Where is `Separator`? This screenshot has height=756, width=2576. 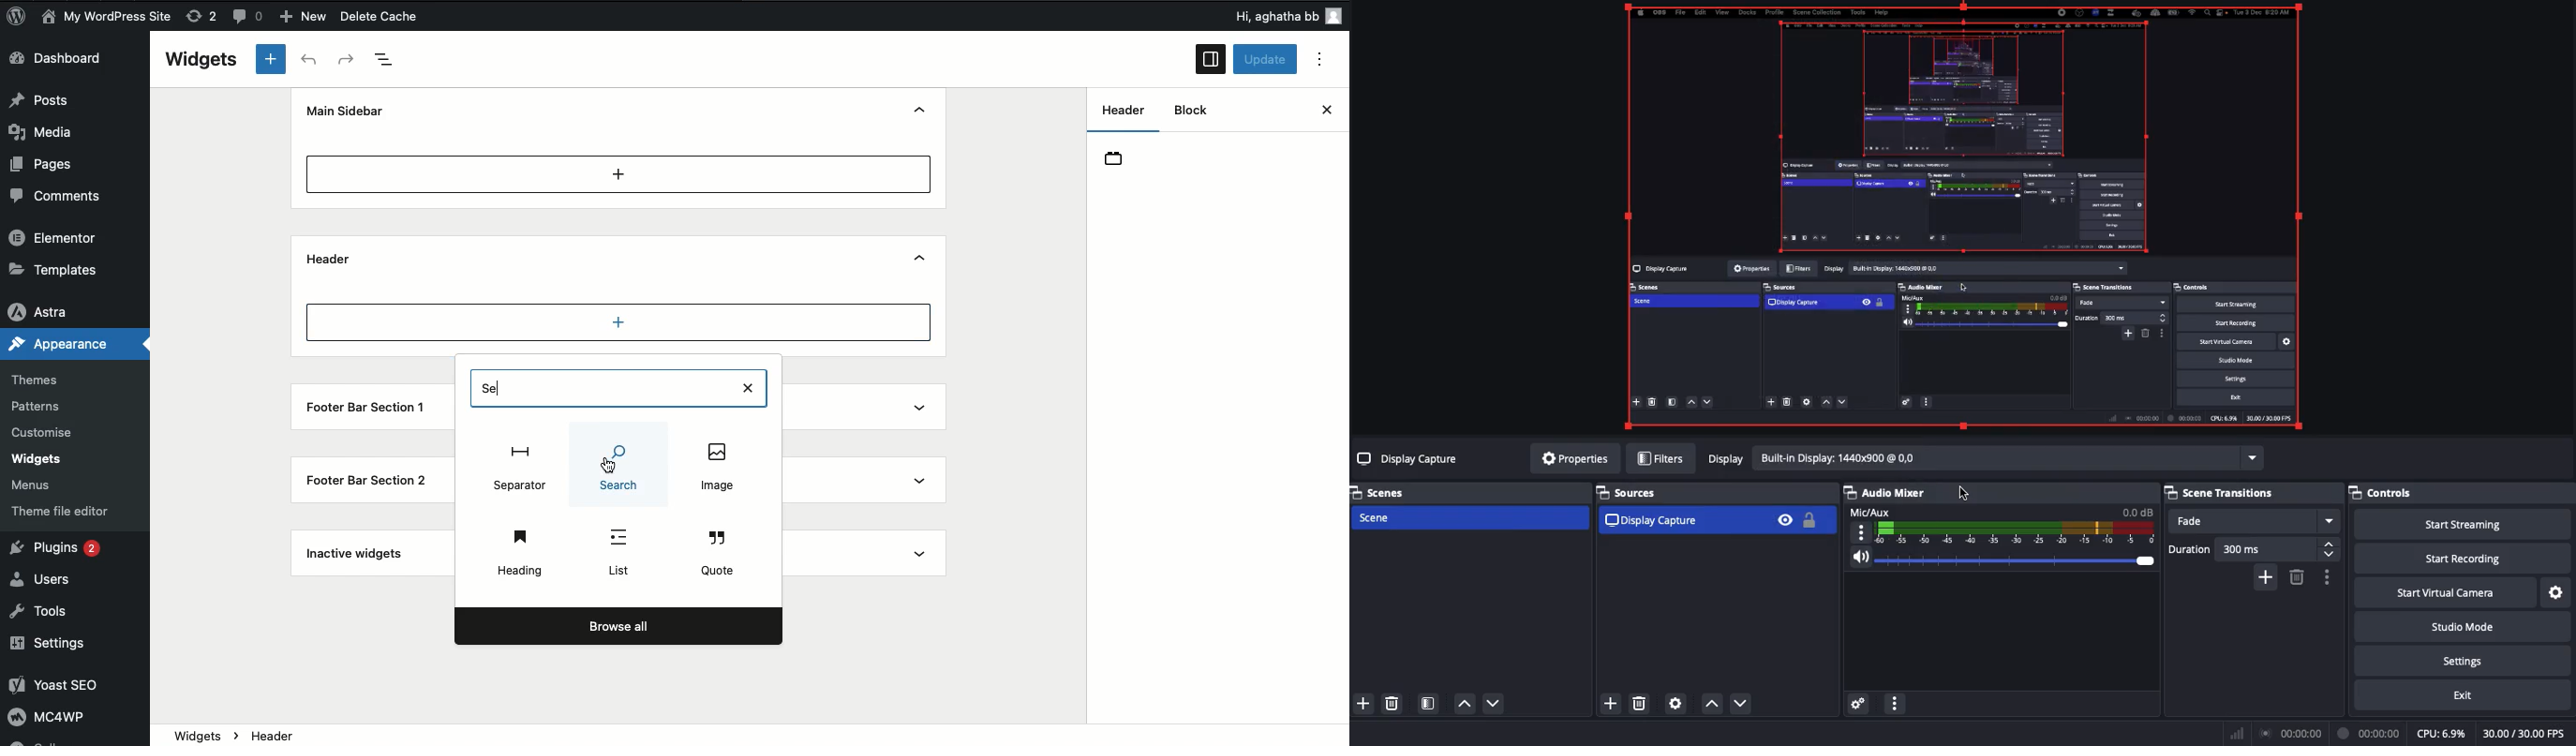 Separator is located at coordinates (722, 550).